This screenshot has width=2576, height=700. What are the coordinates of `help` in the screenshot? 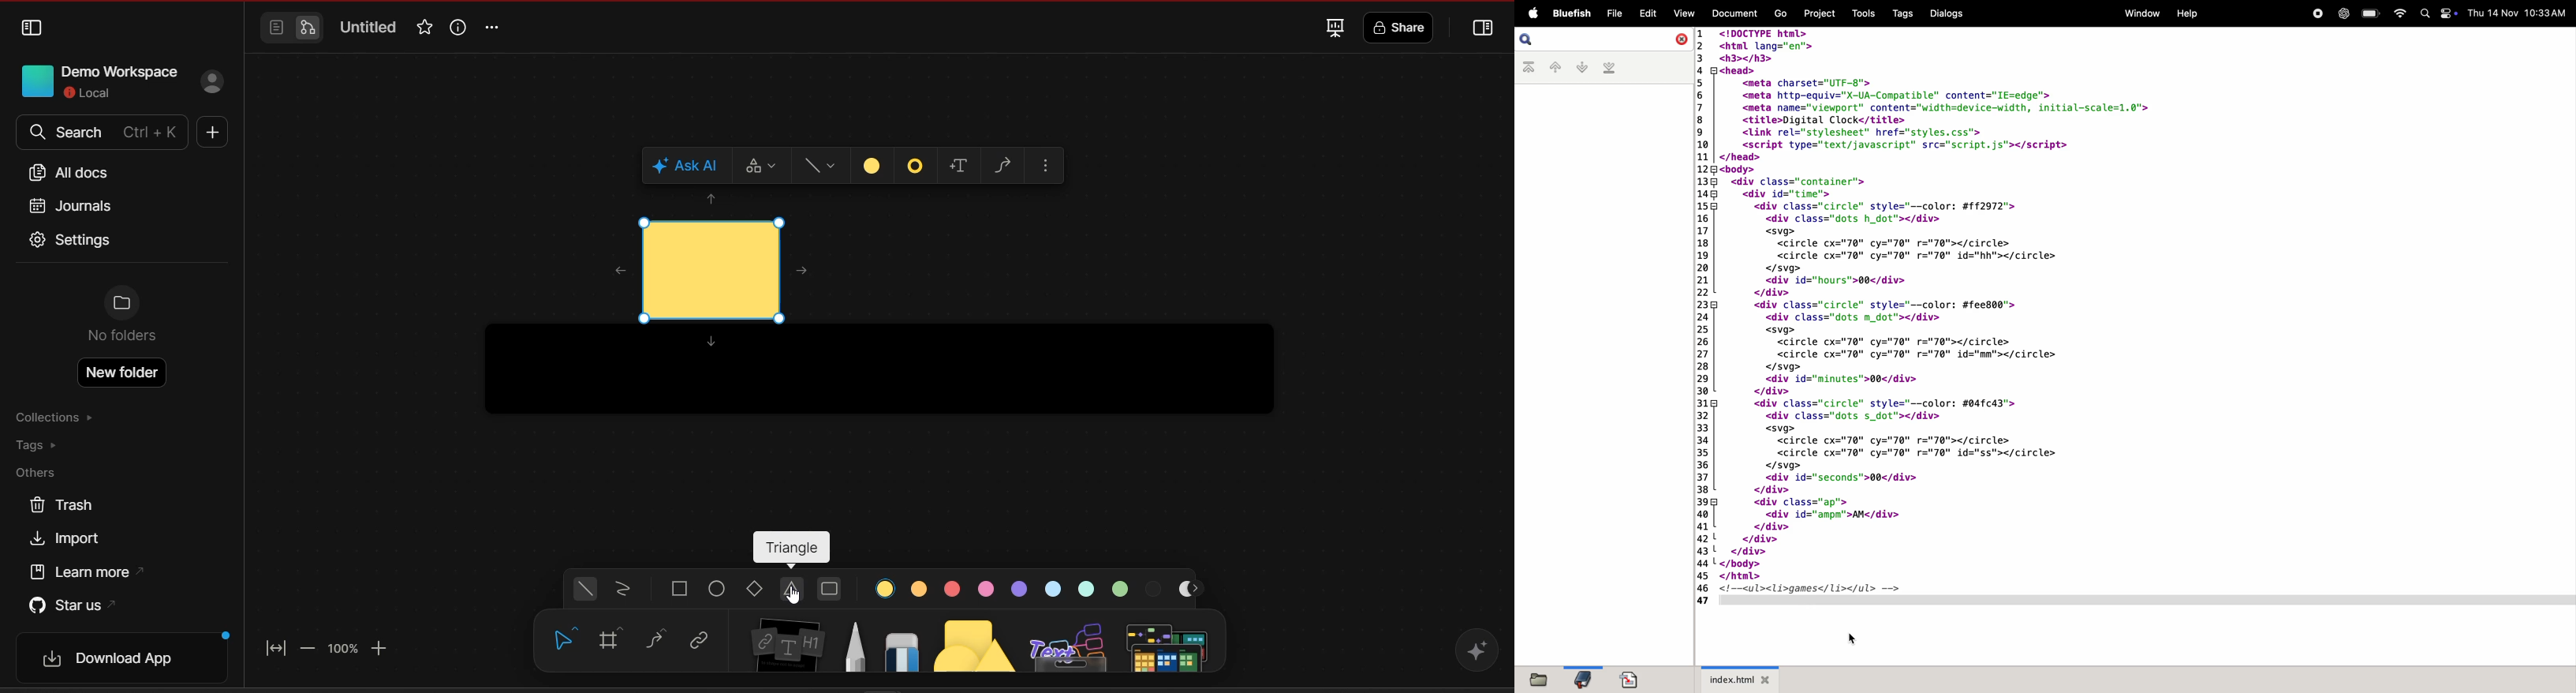 It's located at (2189, 12).